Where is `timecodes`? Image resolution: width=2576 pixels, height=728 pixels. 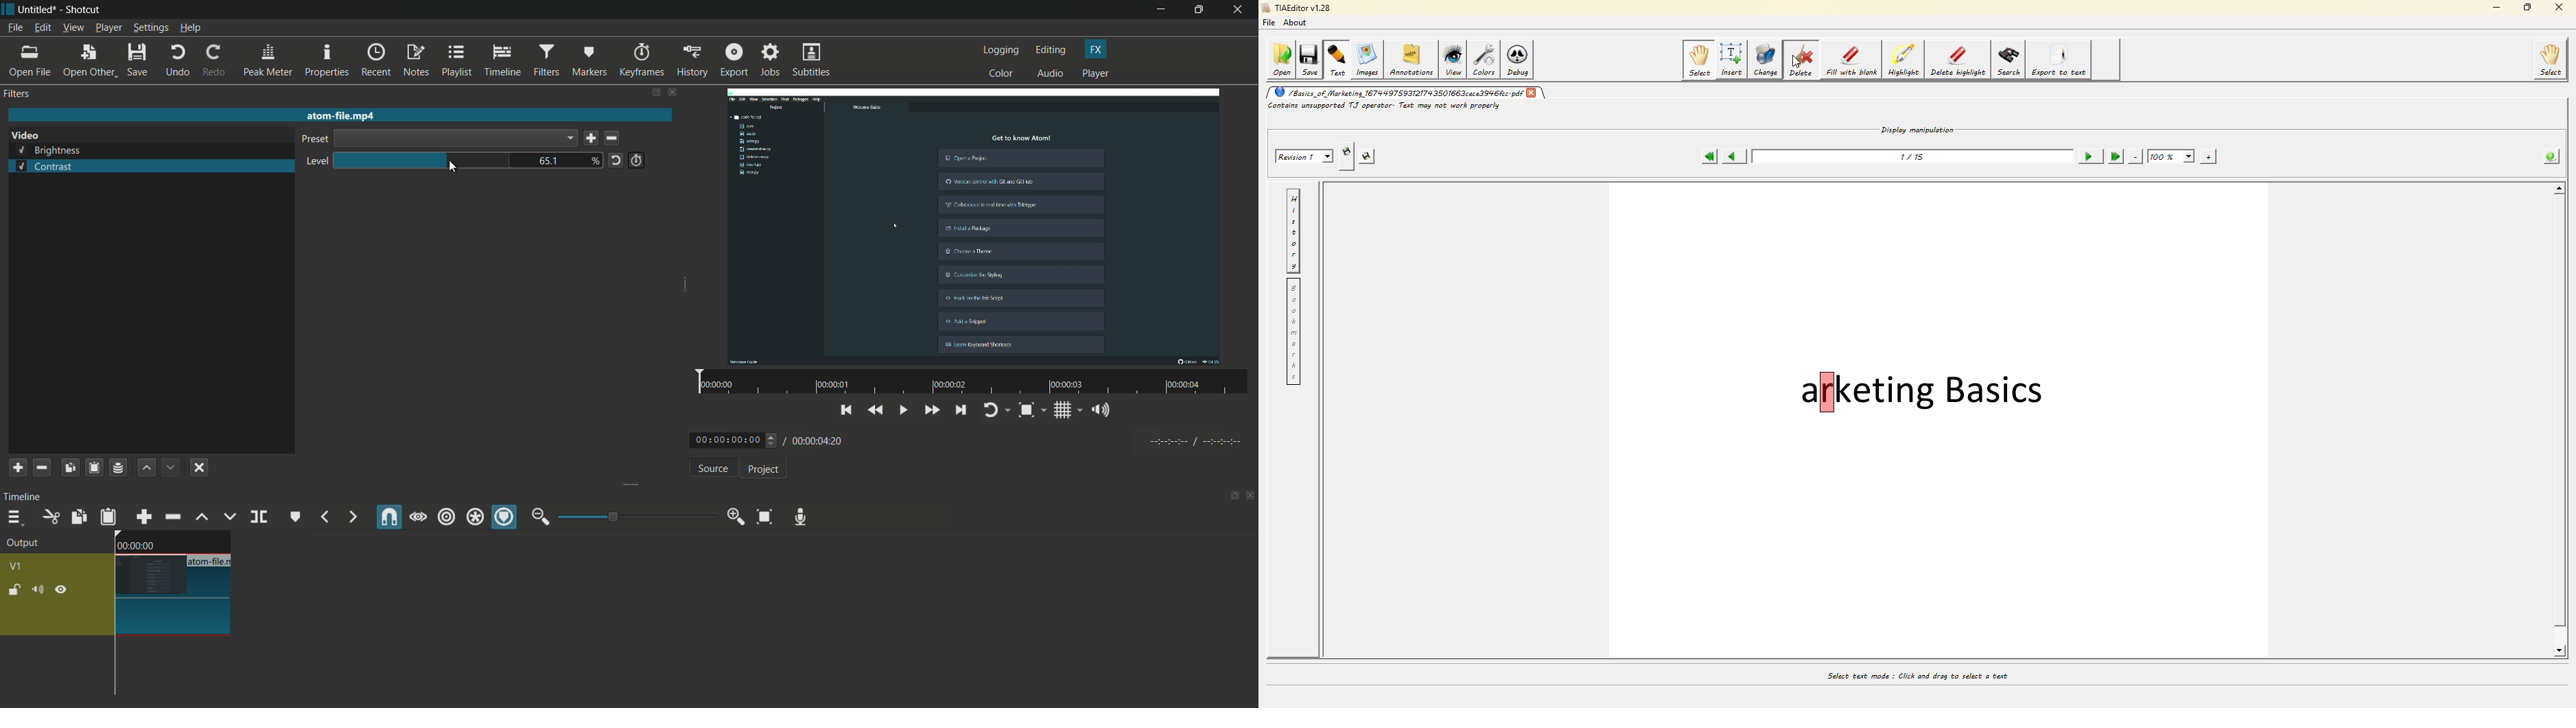
timecodes is located at coordinates (1194, 439).